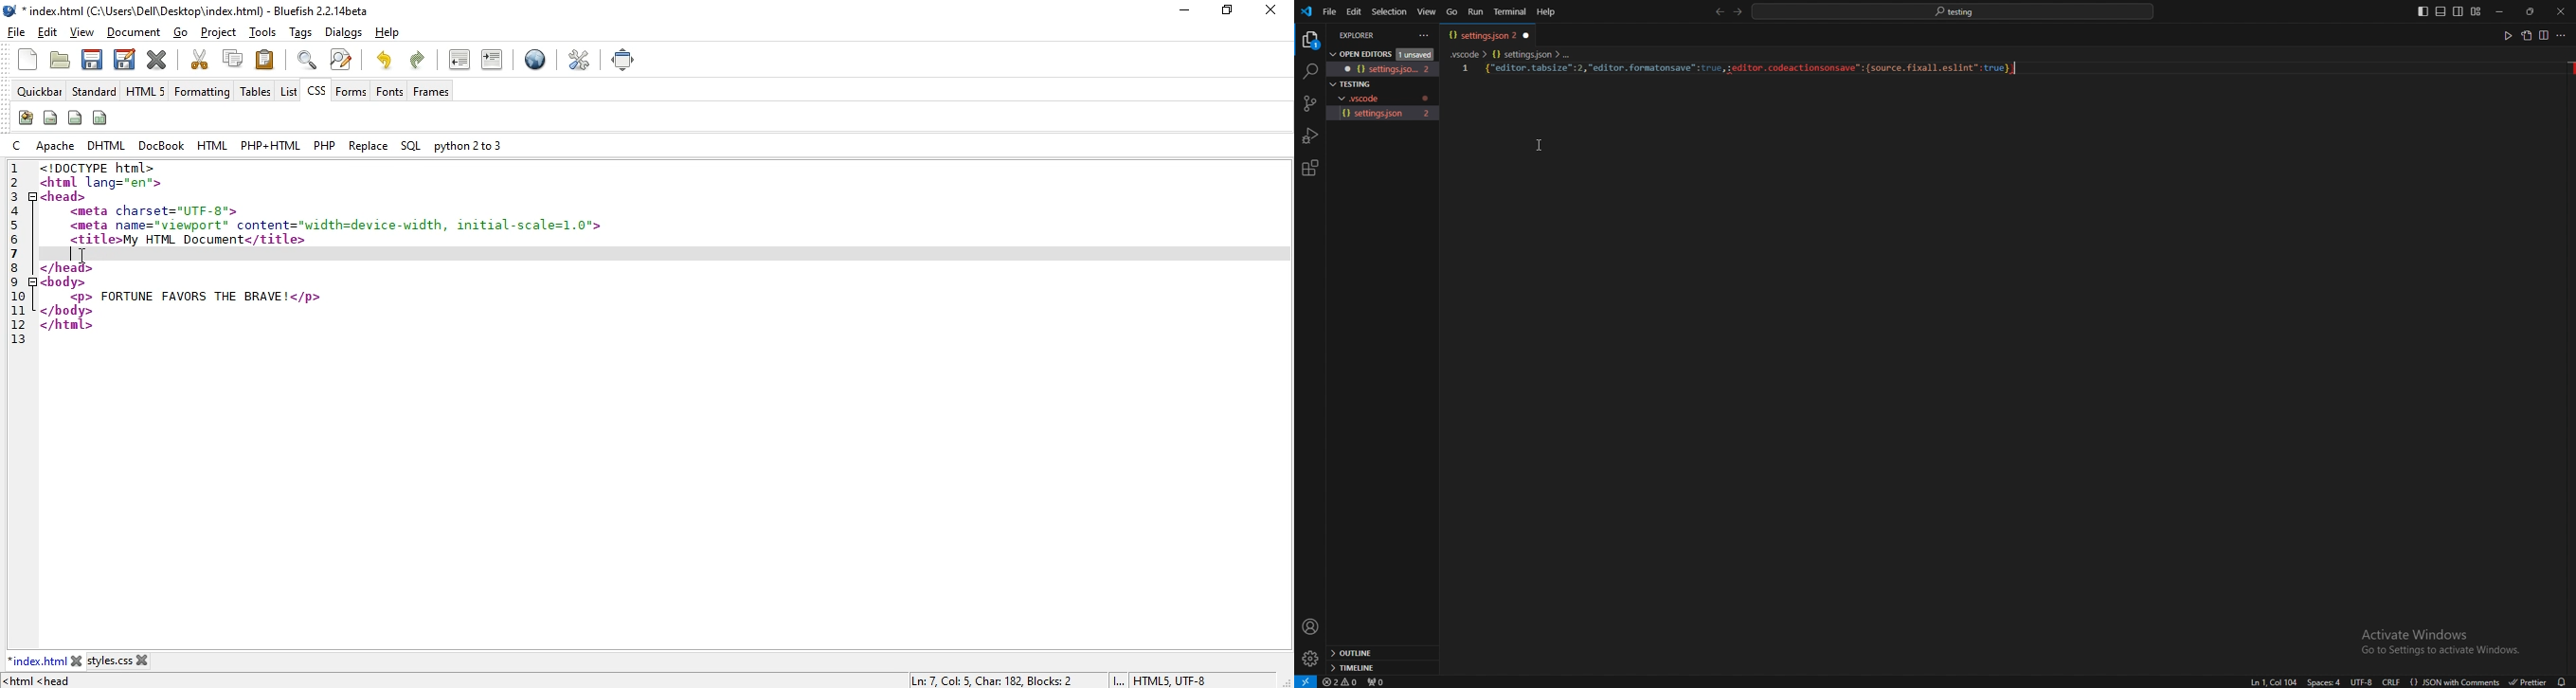  What do you see at coordinates (25, 118) in the screenshot?
I see `create stylesheet` at bounding box center [25, 118].